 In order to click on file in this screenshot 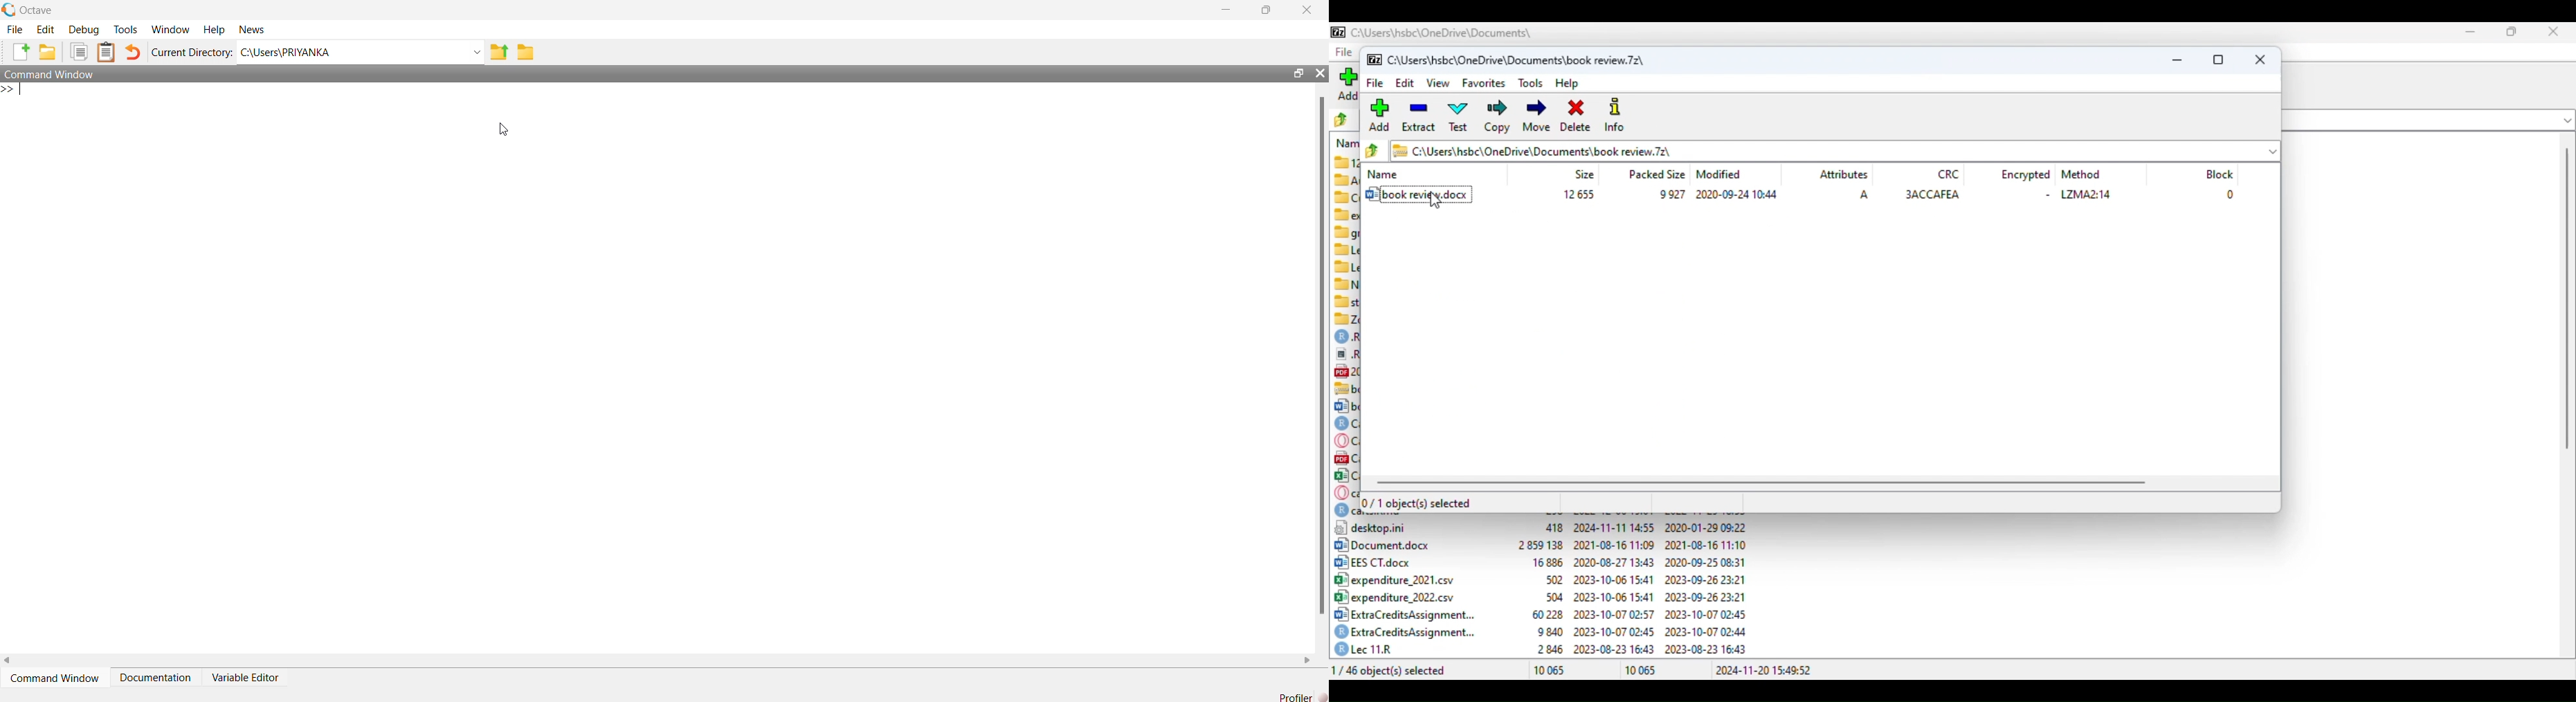, I will do `click(1375, 83)`.